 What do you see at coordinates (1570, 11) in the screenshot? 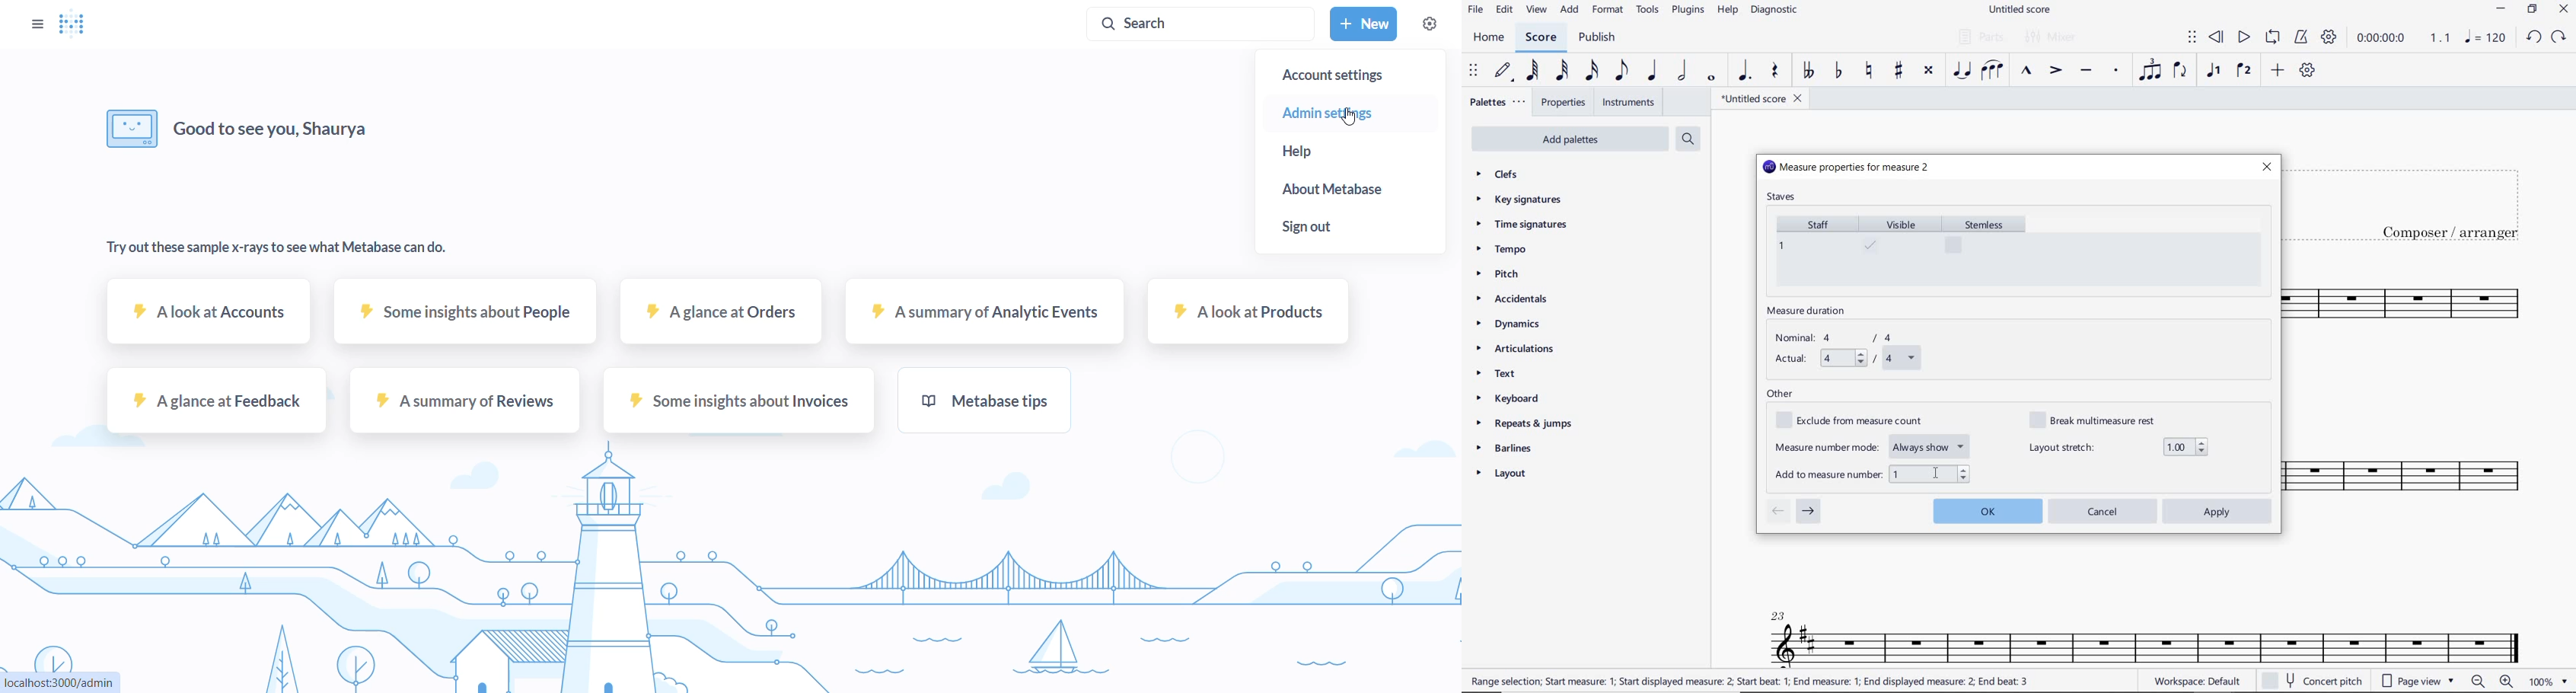
I see `ADD` at bounding box center [1570, 11].